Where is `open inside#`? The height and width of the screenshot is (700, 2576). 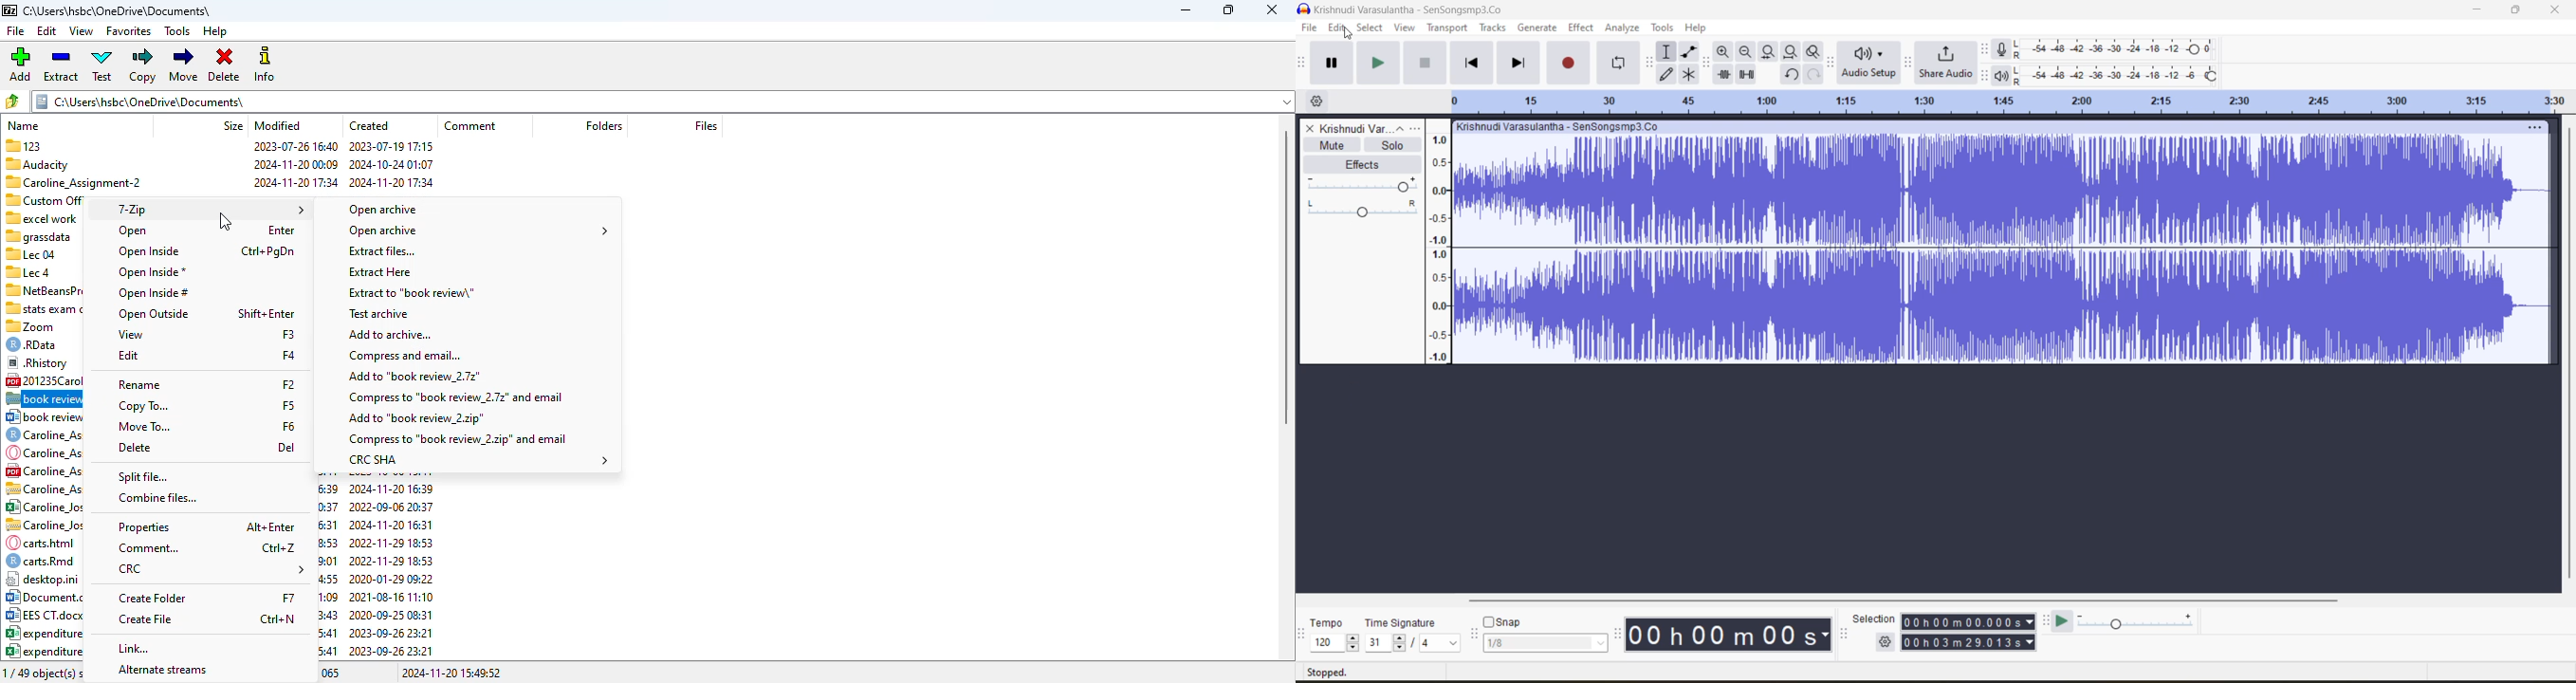 open inside# is located at coordinates (153, 293).